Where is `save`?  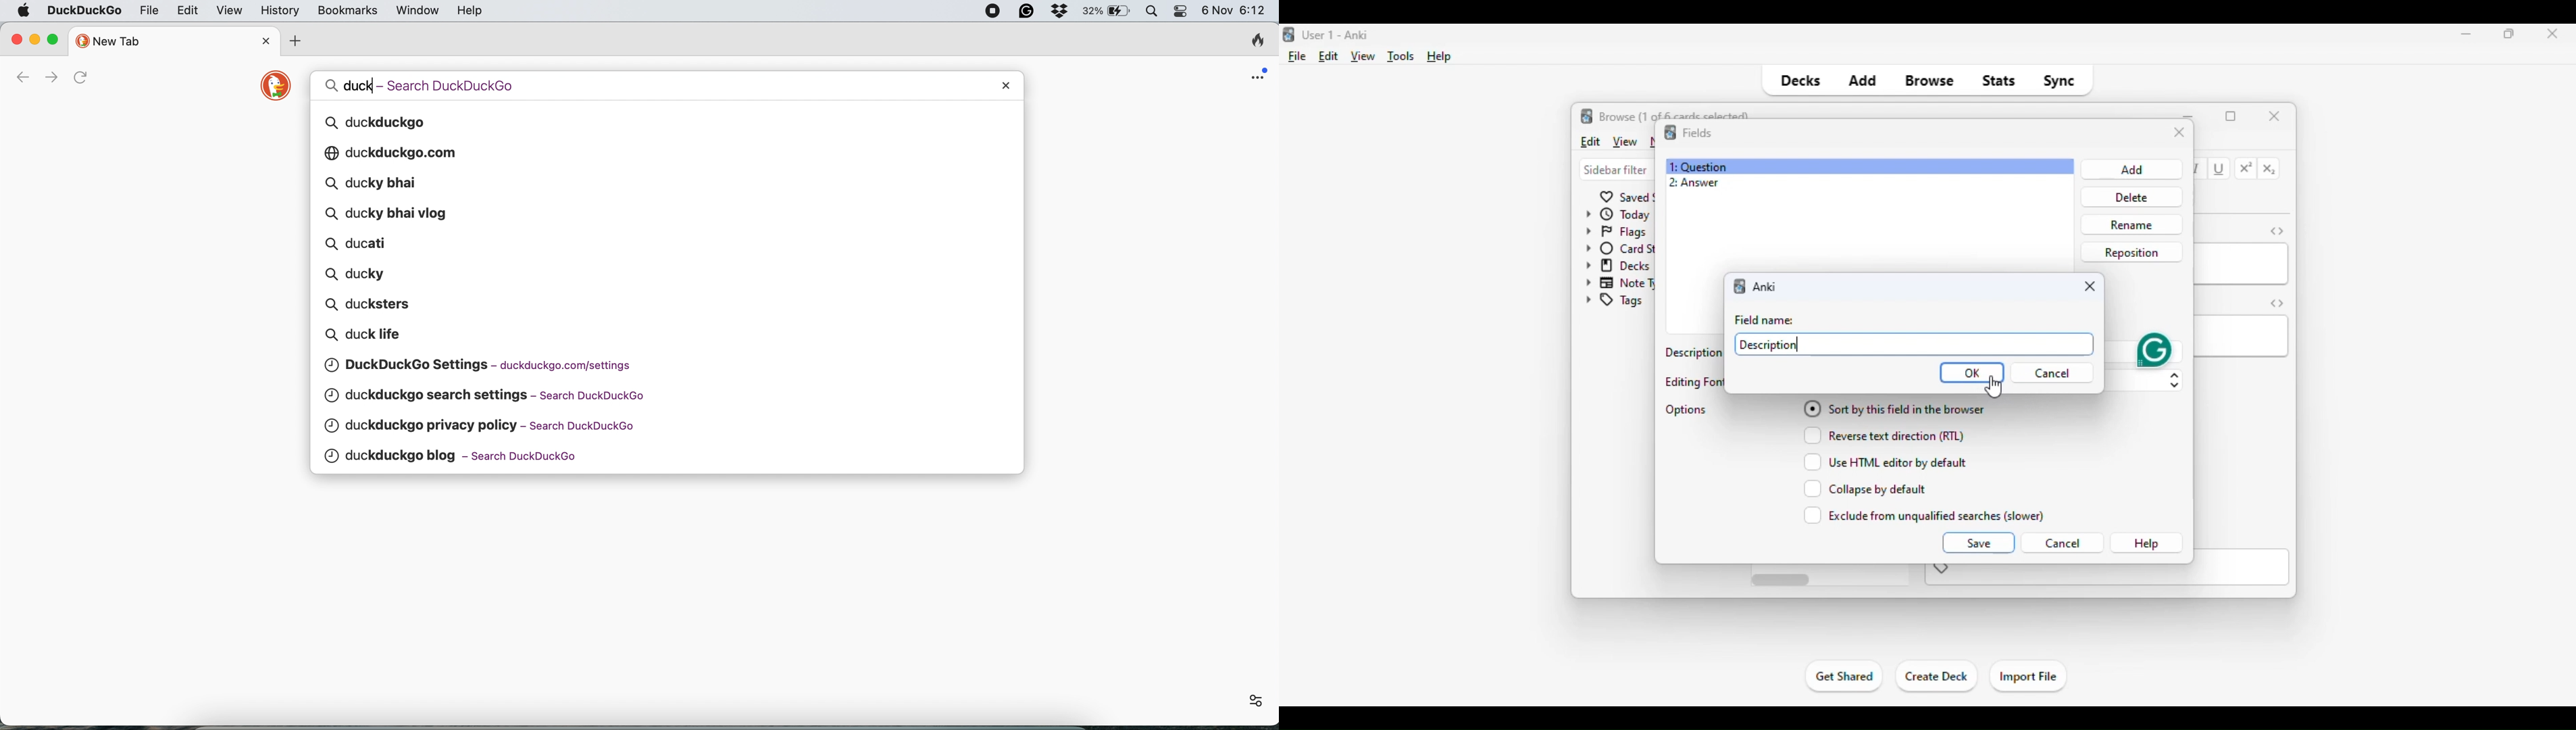
save is located at coordinates (1977, 542).